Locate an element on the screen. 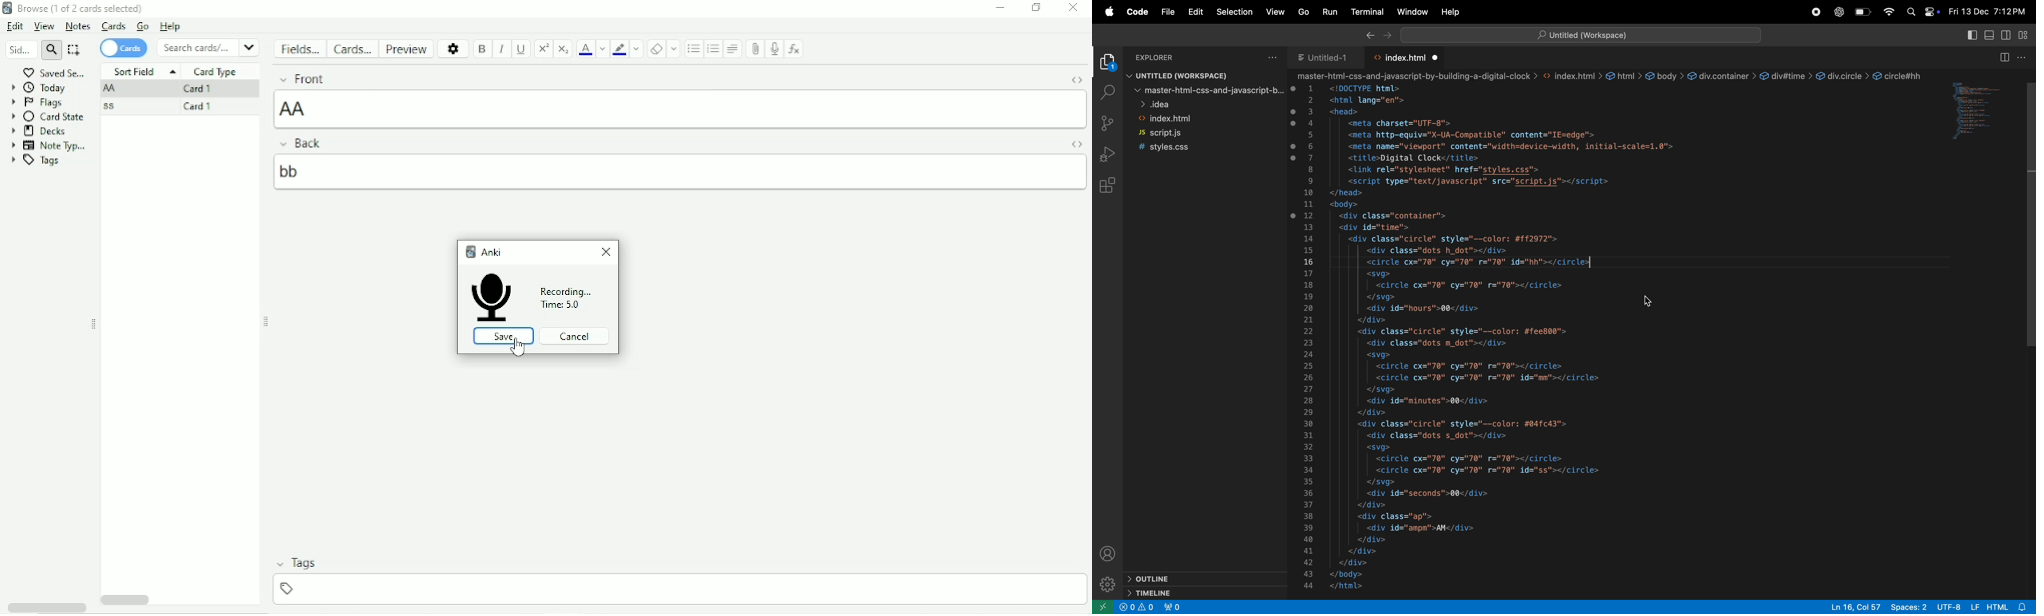 This screenshot has height=616, width=2044. Attach picture/audio/video is located at coordinates (754, 48).